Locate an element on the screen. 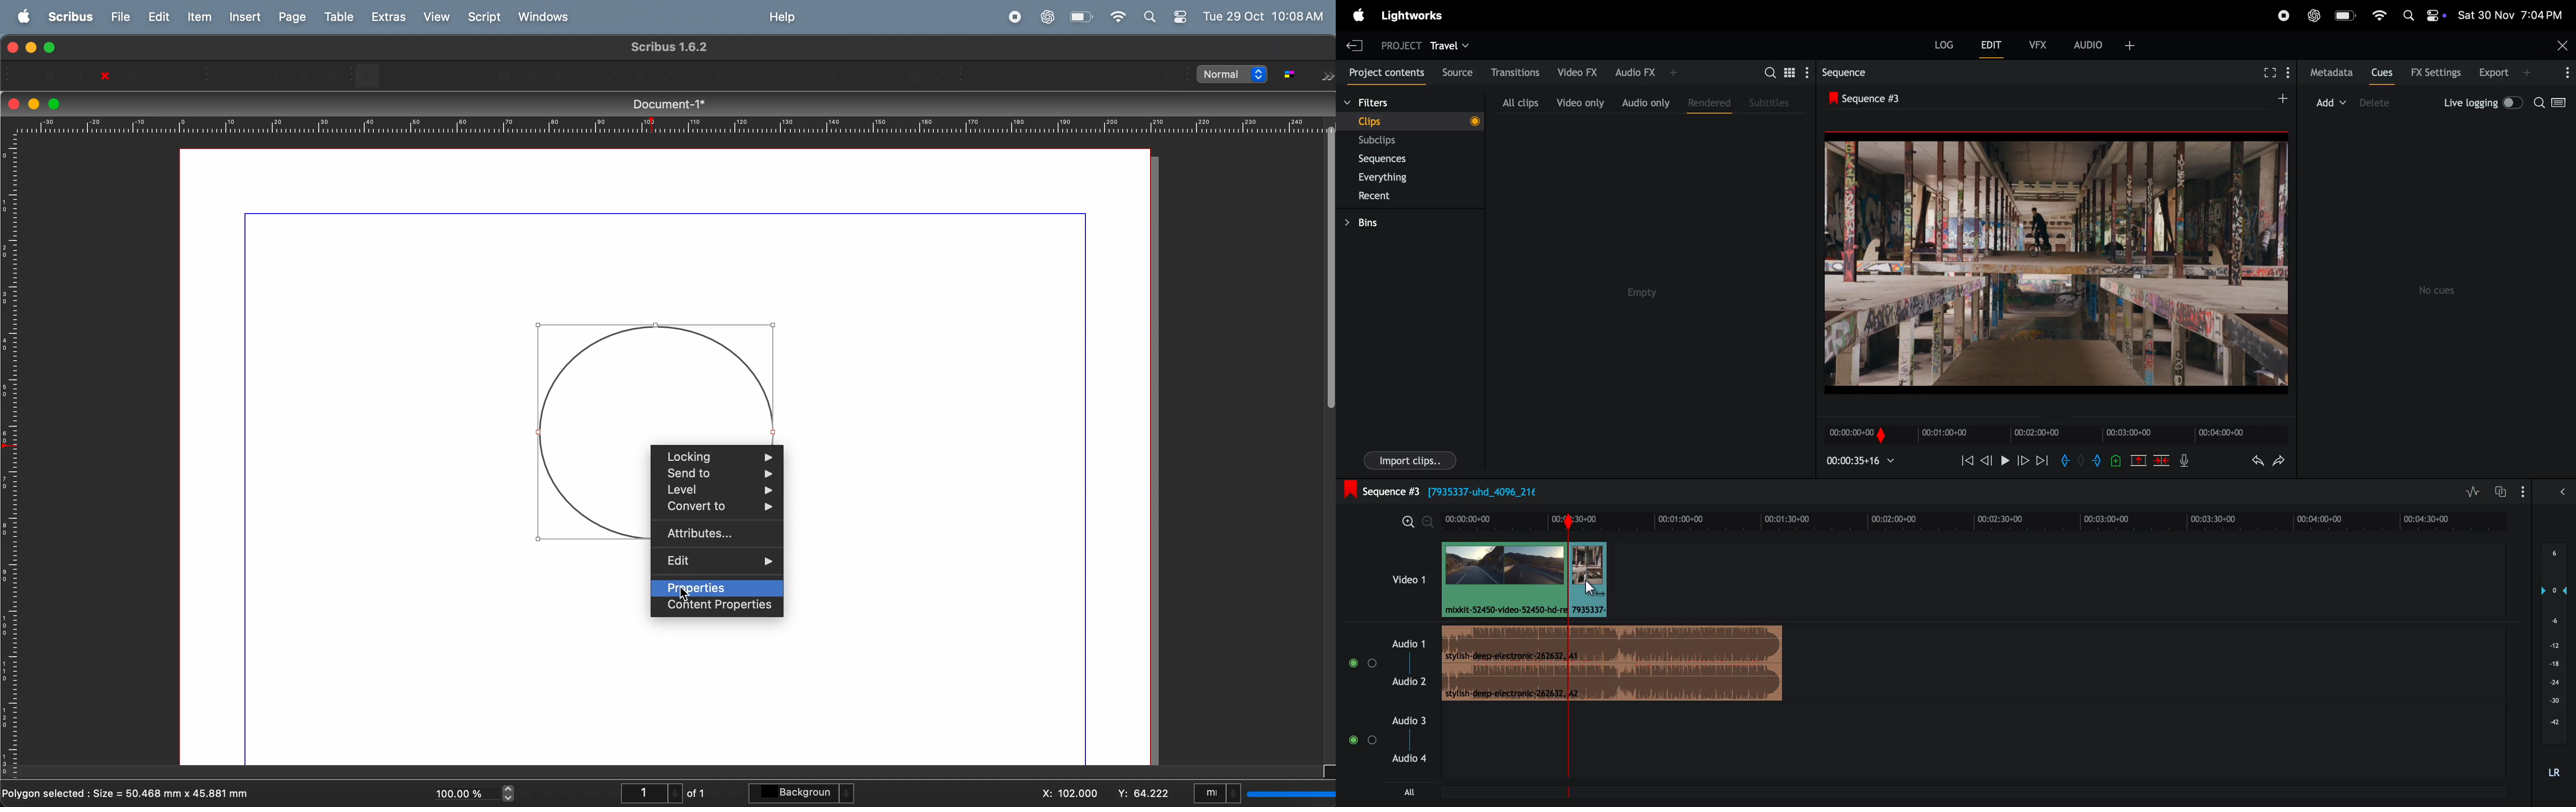  vfx is located at coordinates (2041, 46).